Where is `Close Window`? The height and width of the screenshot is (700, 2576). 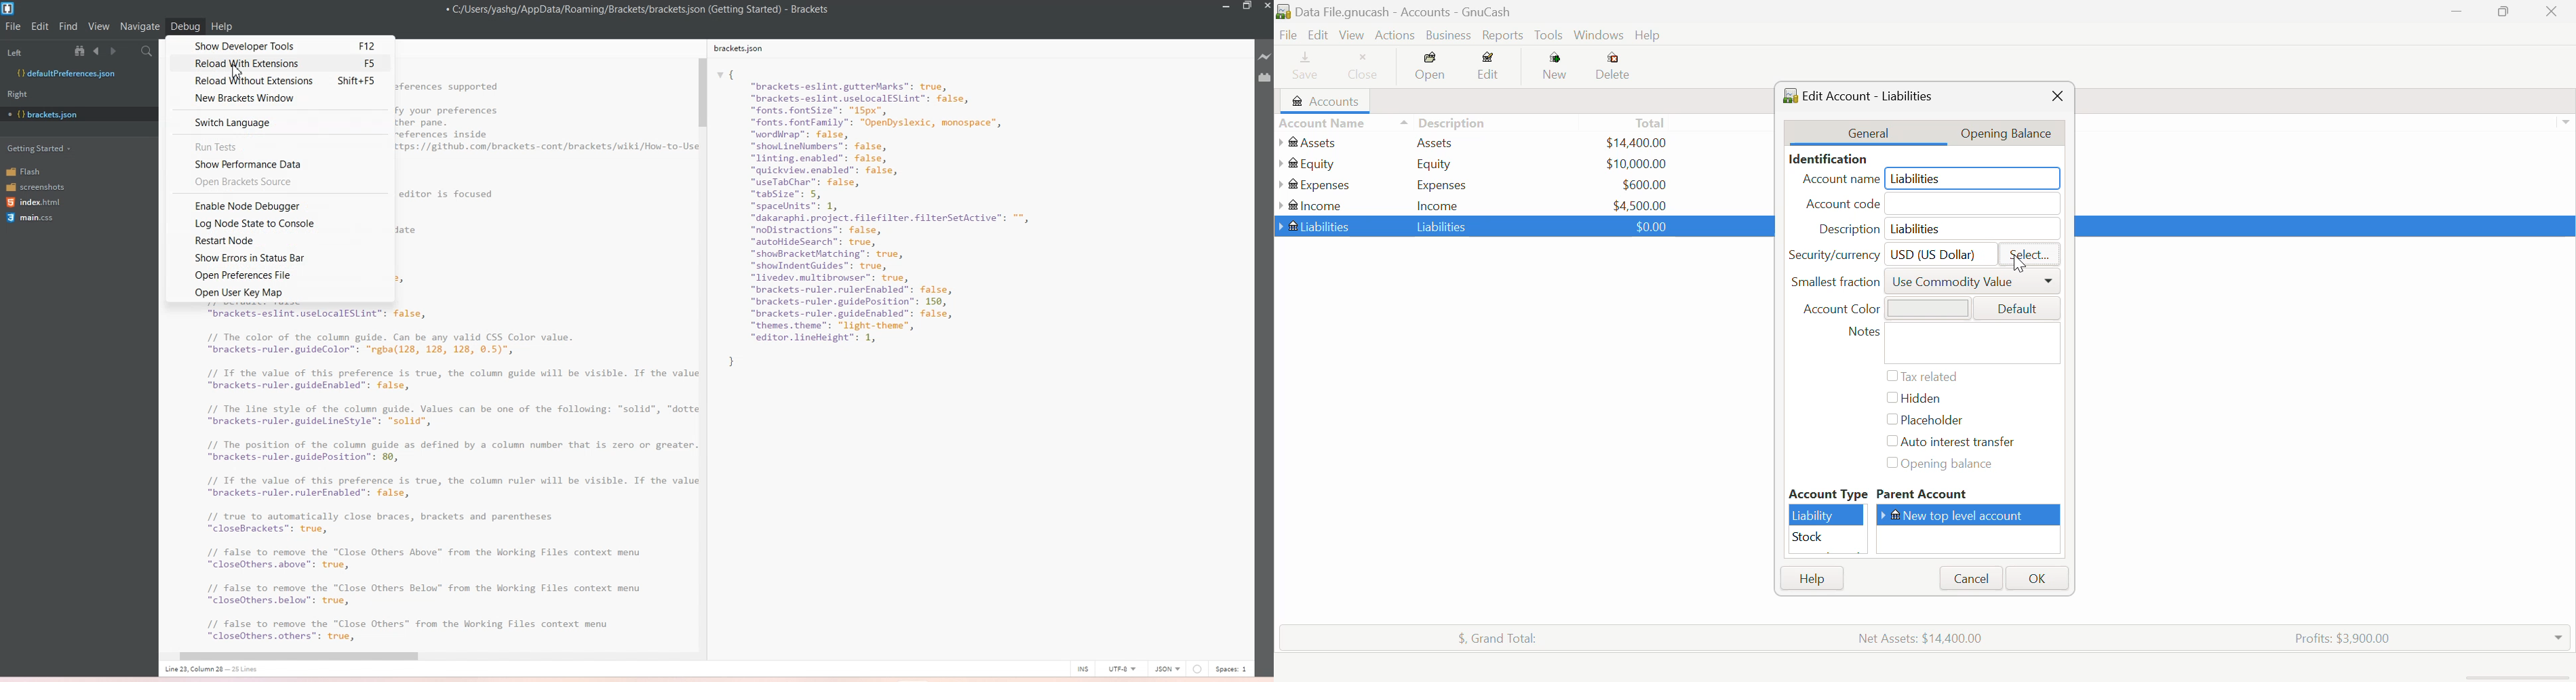 Close Window is located at coordinates (2556, 12).